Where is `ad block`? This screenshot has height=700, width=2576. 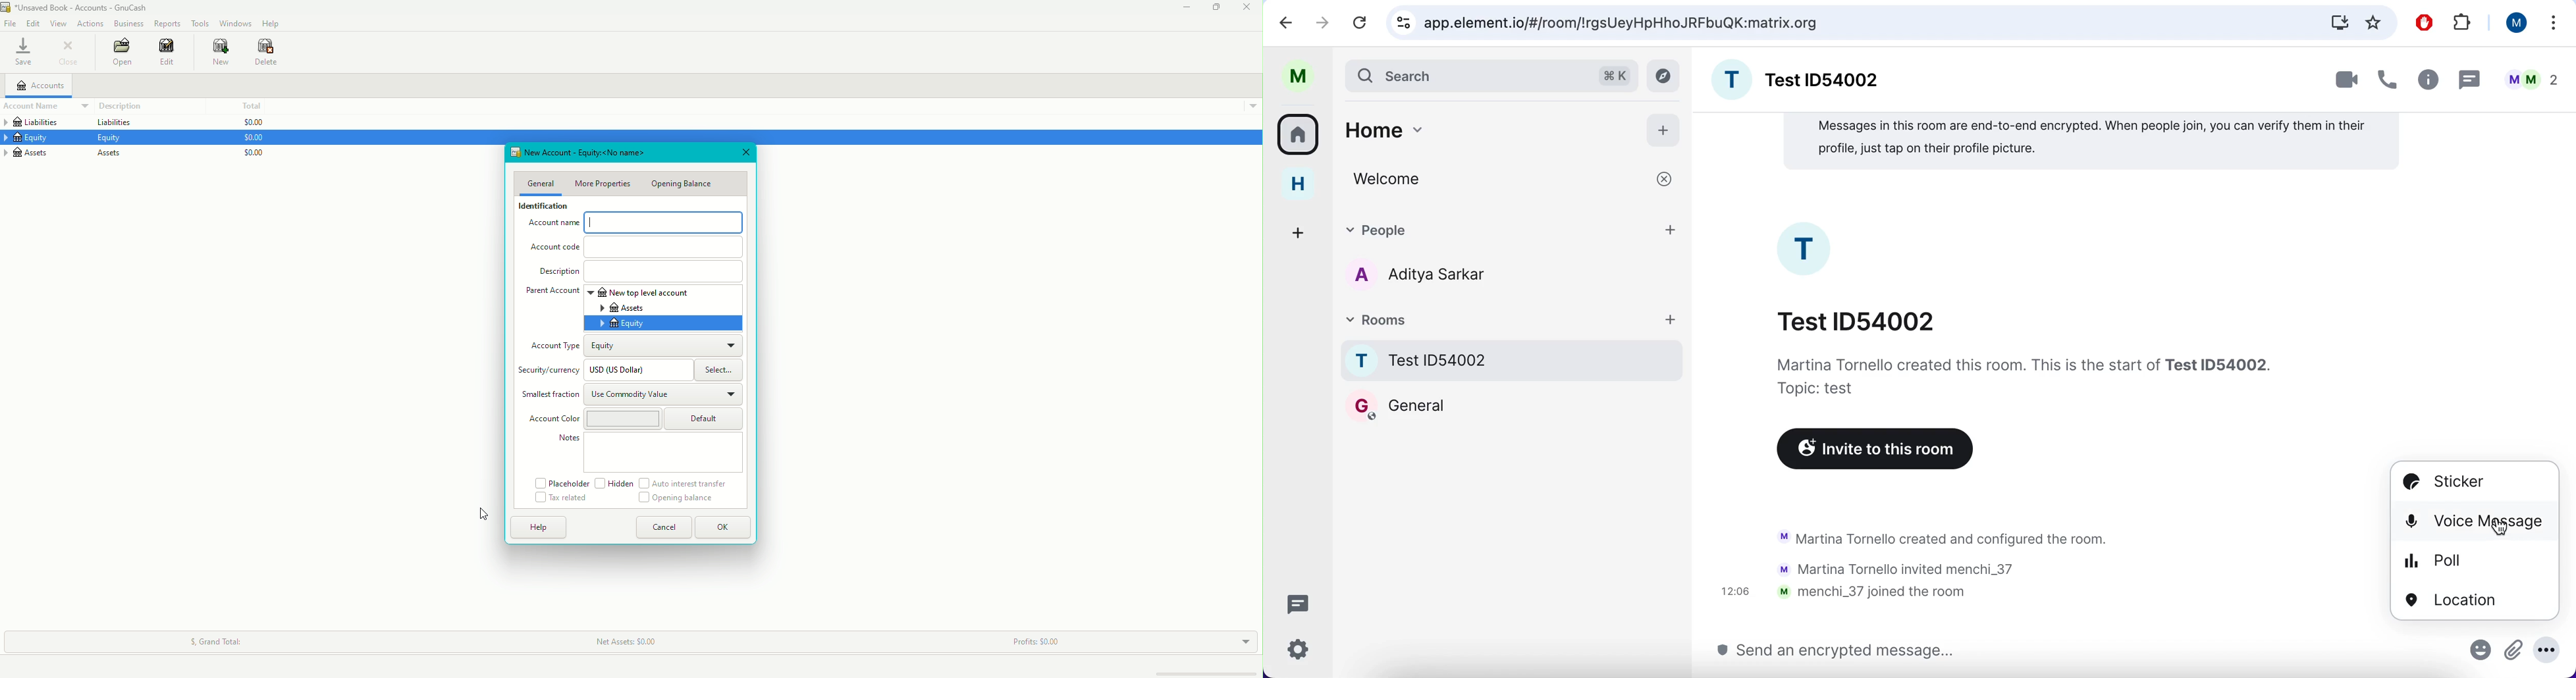 ad block is located at coordinates (2423, 22).